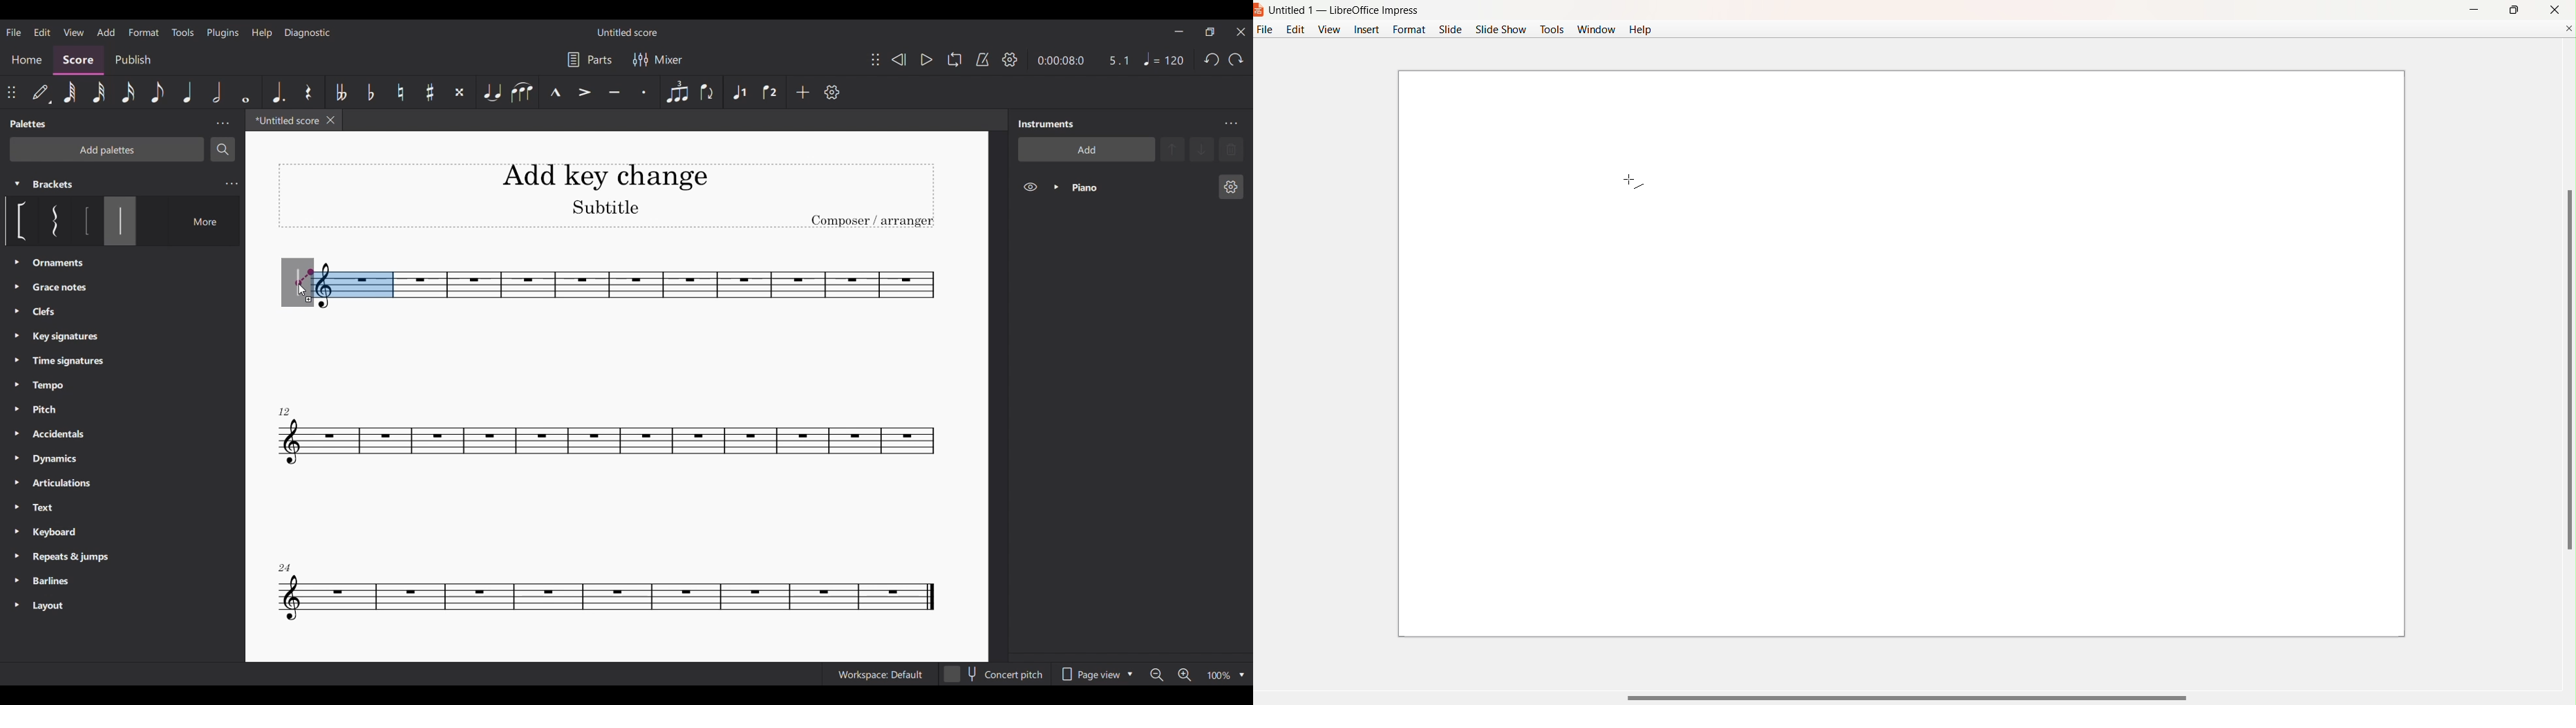  What do you see at coordinates (217, 92) in the screenshot?
I see `Half note` at bounding box center [217, 92].